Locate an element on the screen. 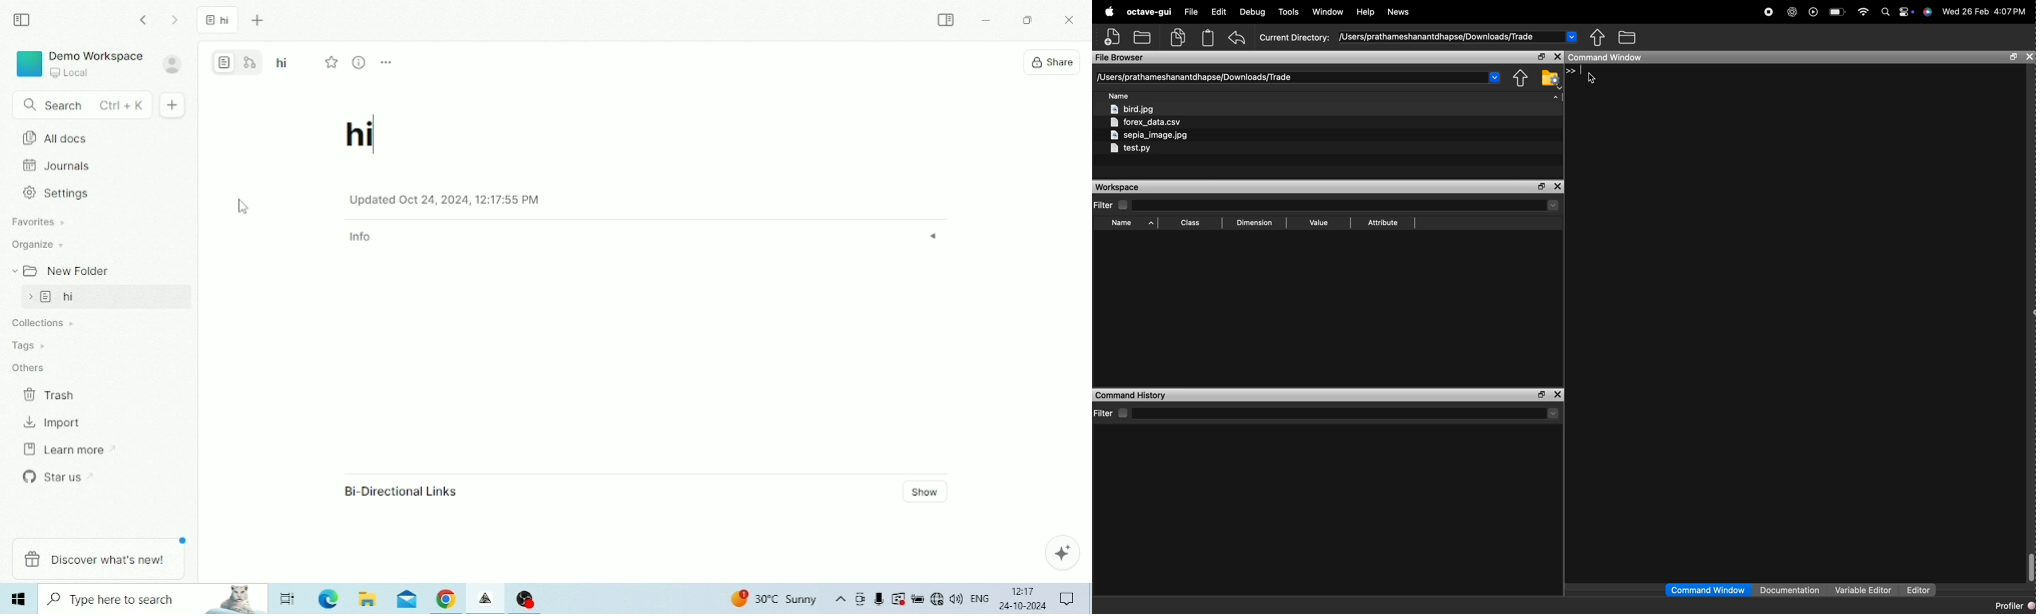 This screenshot has width=2044, height=616. Share is located at coordinates (1052, 63).